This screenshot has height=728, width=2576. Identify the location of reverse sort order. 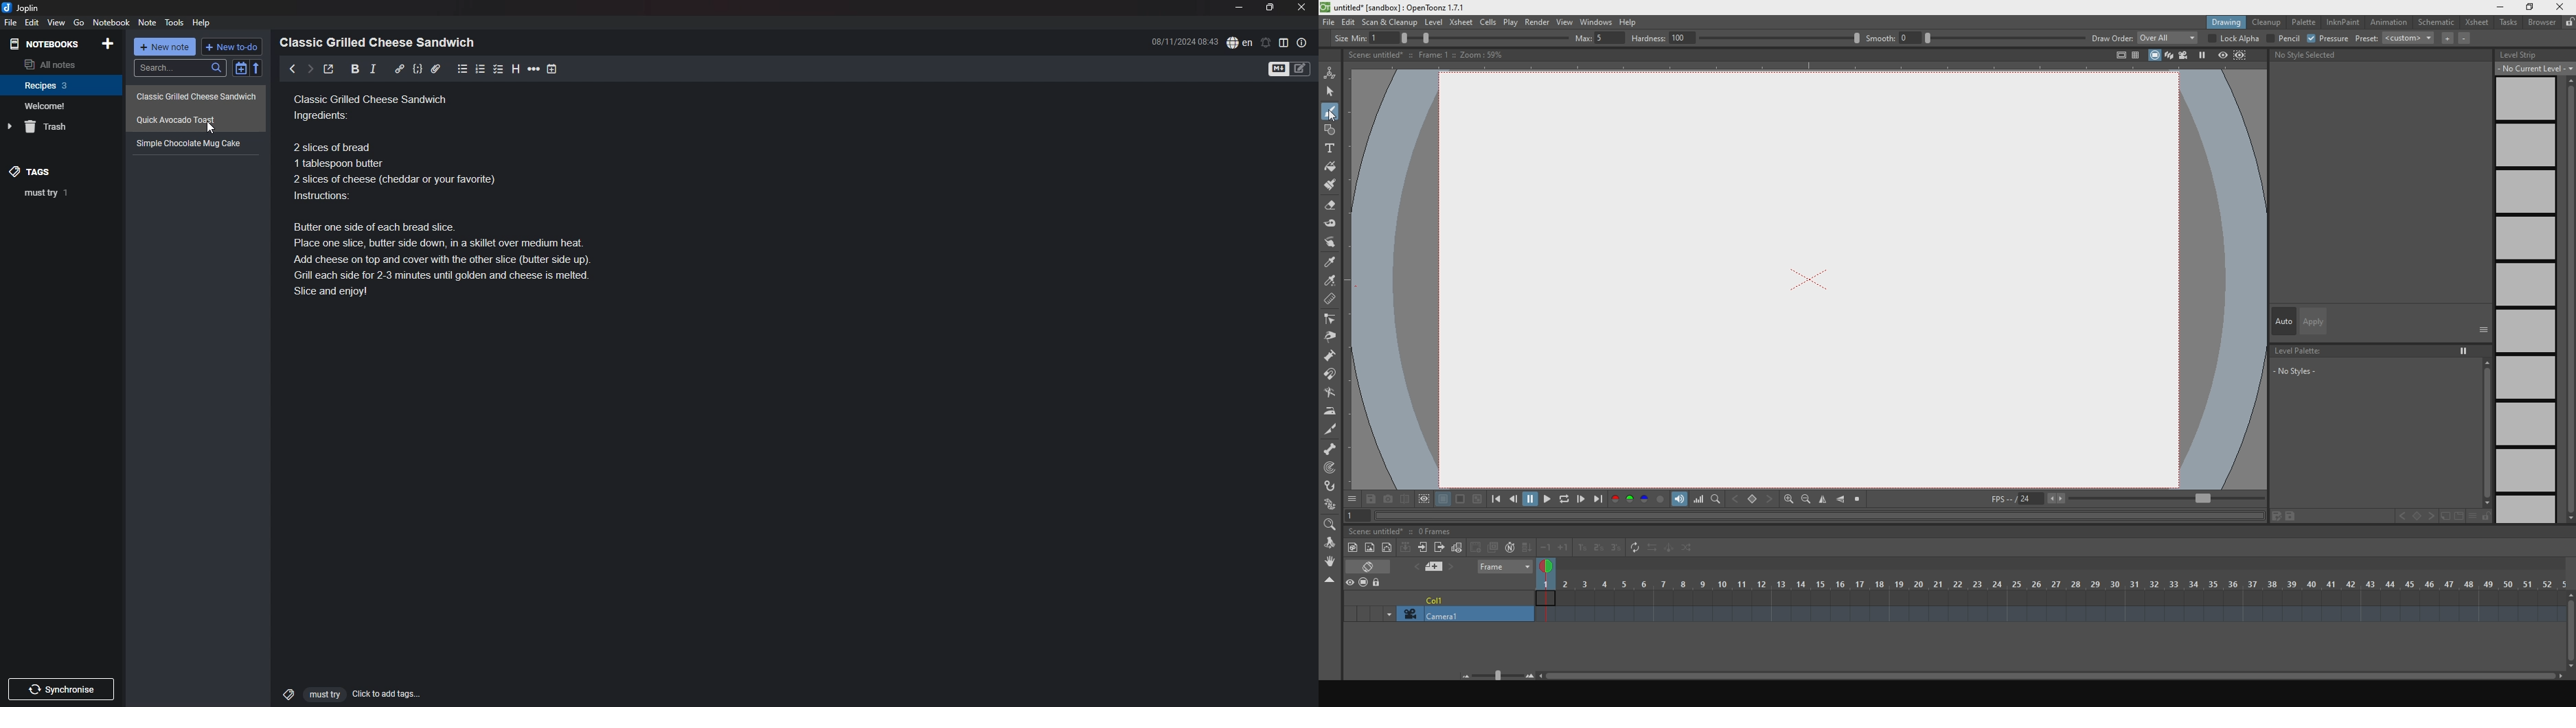
(259, 69).